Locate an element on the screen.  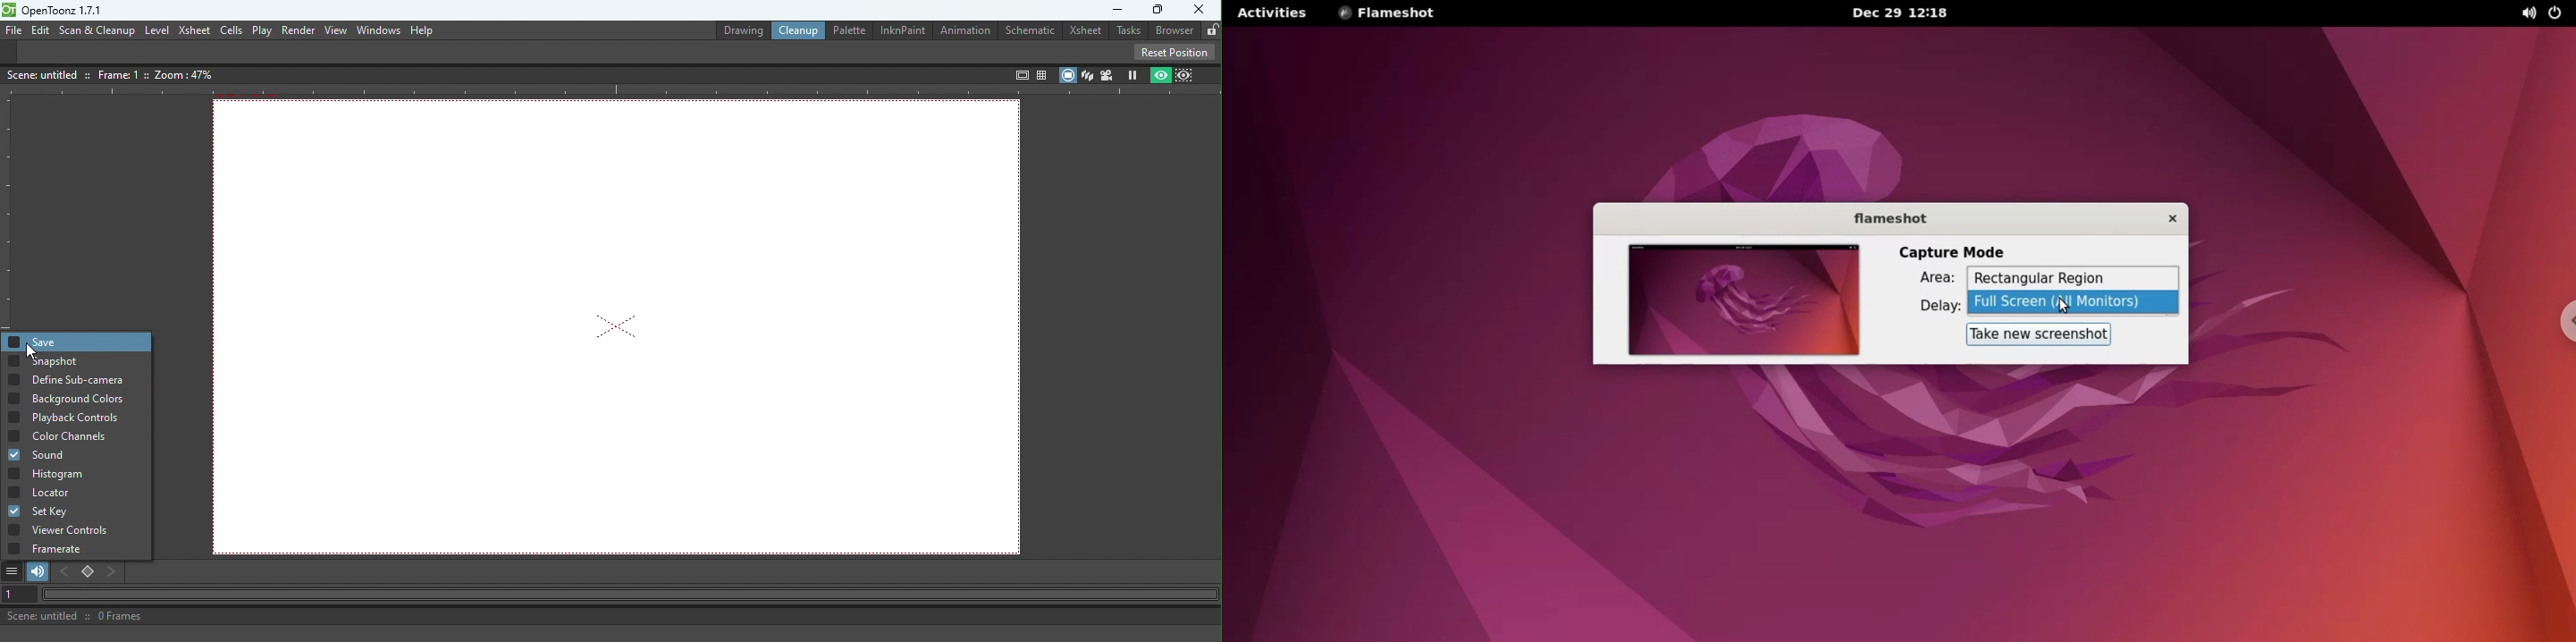
Animation is located at coordinates (967, 31).